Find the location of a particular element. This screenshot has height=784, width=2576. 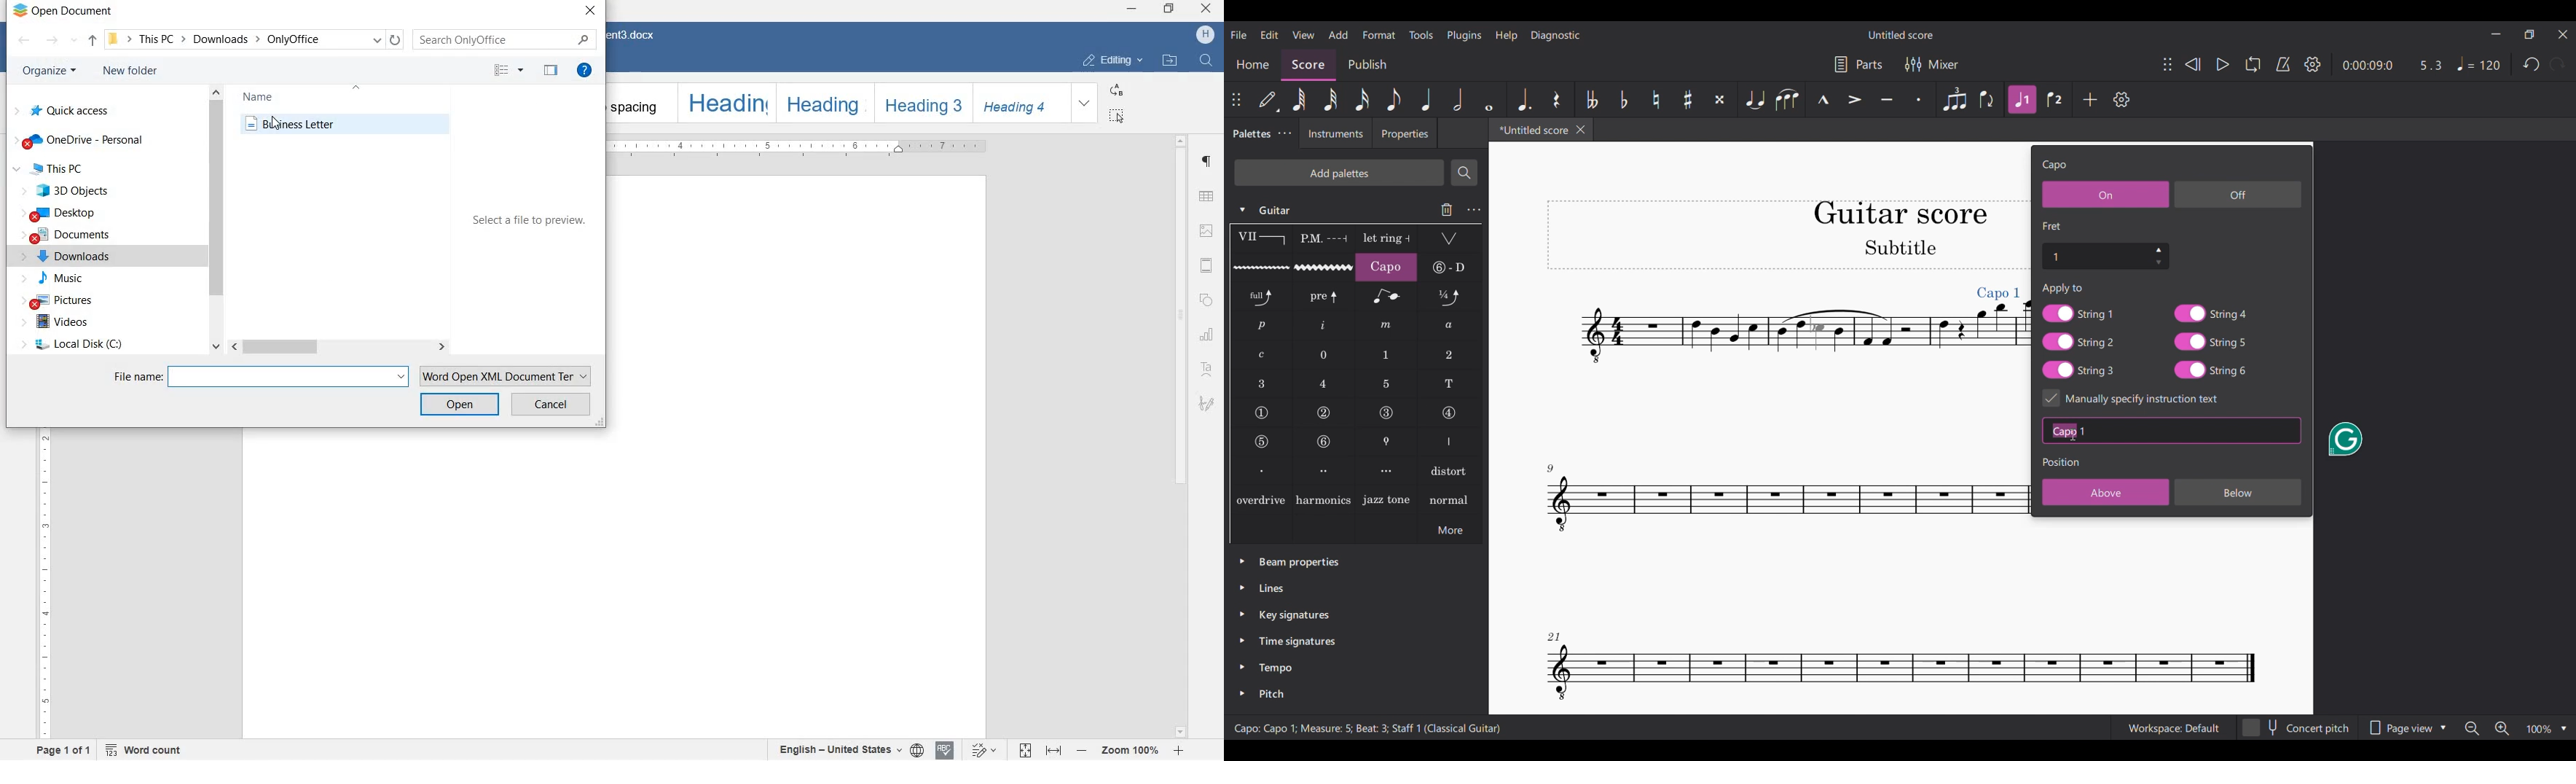

expanding is located at coordinates (1084, 102).